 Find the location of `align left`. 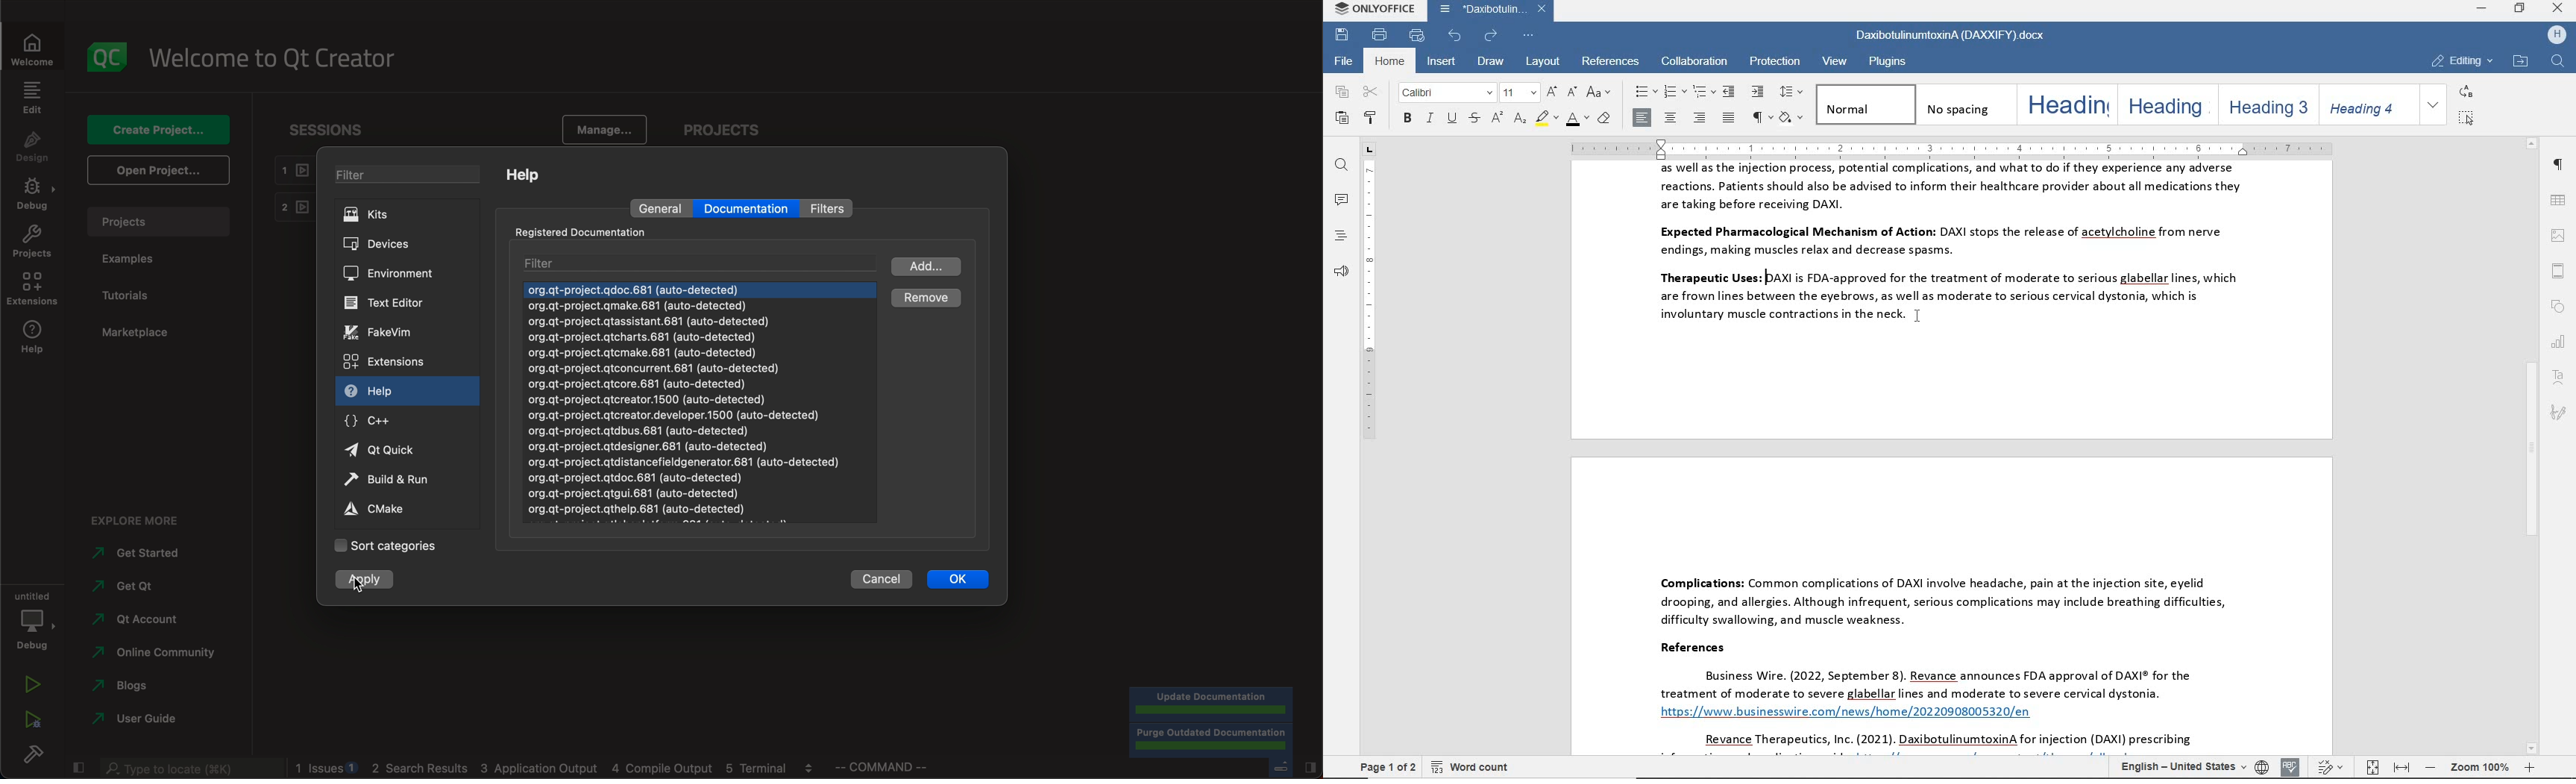

align left is located at coordinates (1700, 117).